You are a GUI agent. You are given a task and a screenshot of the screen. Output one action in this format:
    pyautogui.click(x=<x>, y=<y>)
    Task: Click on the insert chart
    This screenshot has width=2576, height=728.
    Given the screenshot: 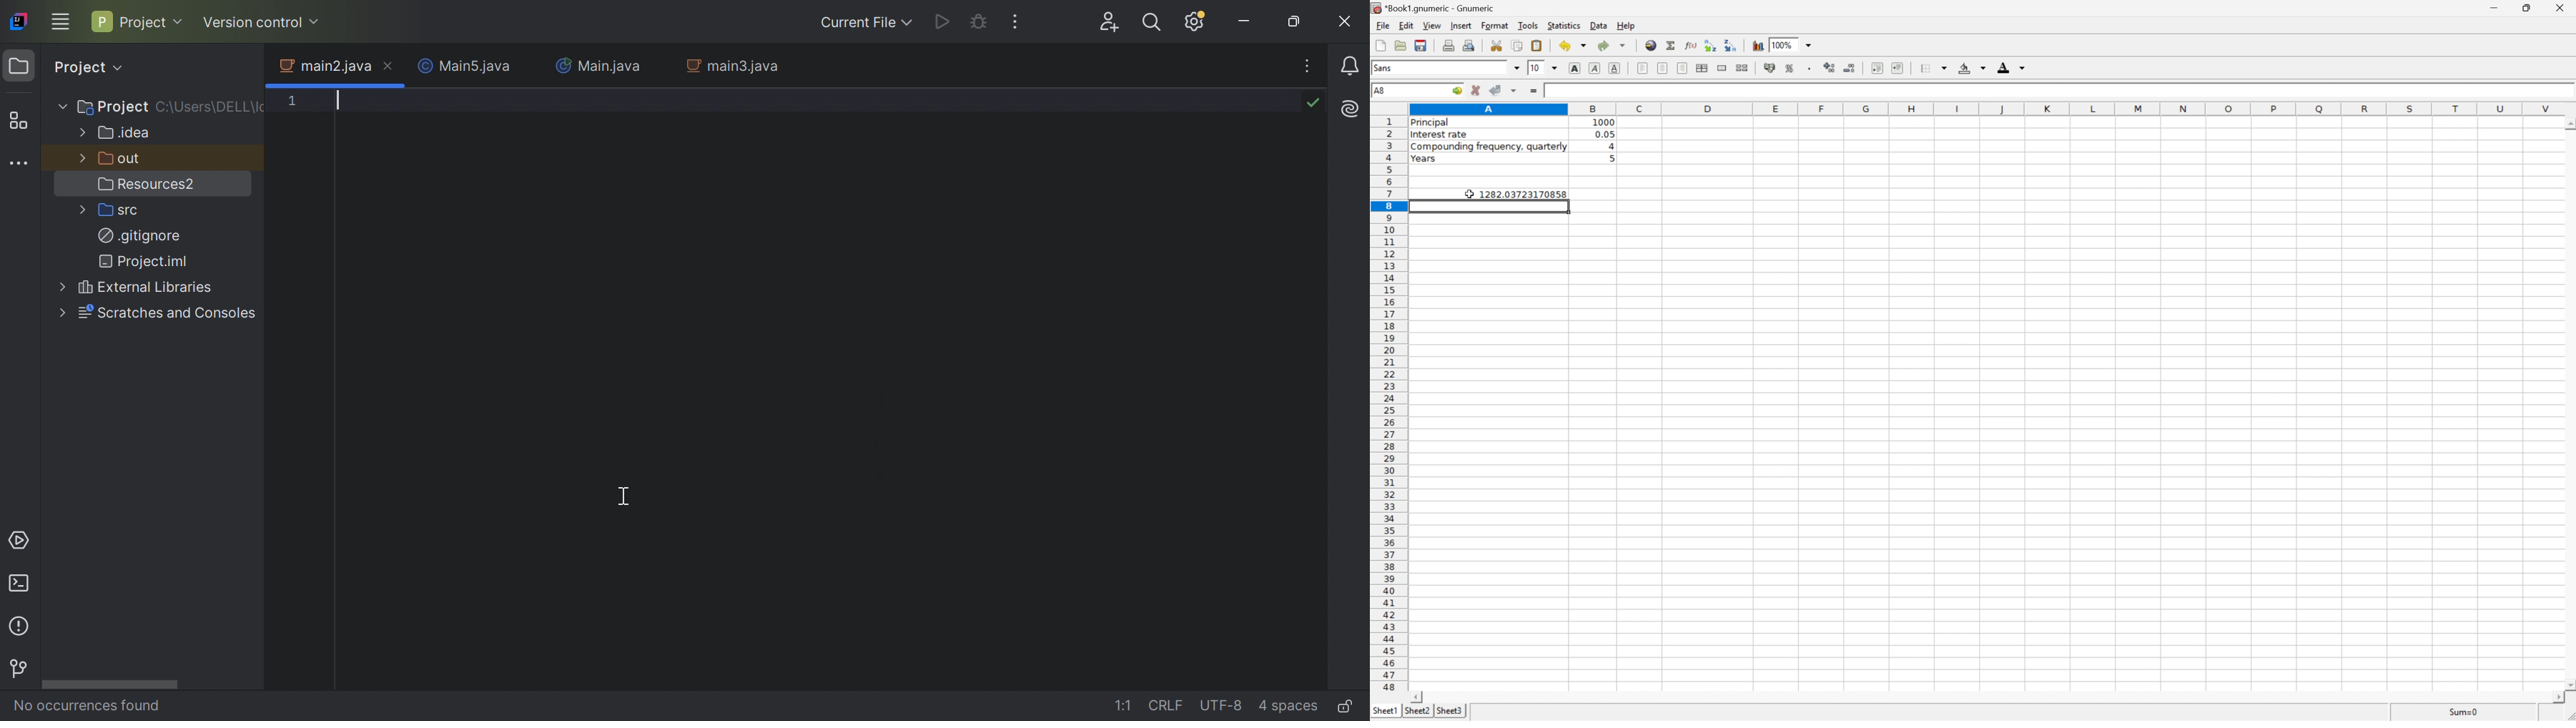 What is the action you would take?
    pyautogui.click(x=1757, y=44)
    